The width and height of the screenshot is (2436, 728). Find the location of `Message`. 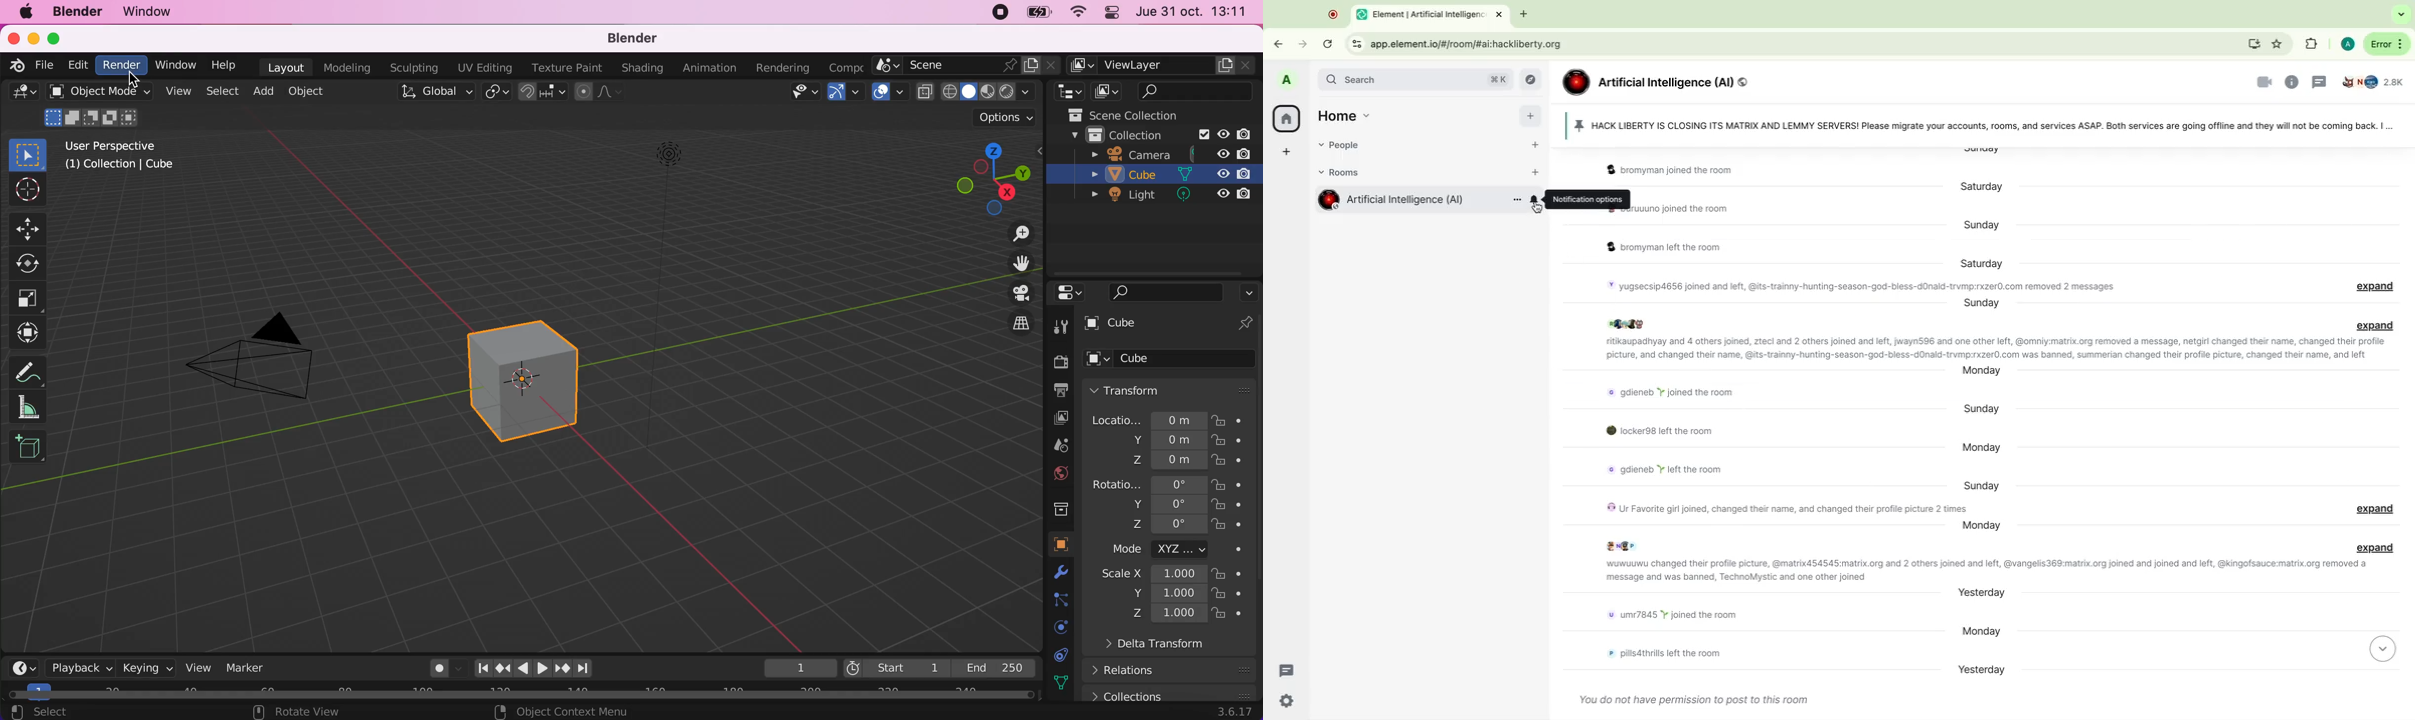

Message is located at coordinates (1659, 653).